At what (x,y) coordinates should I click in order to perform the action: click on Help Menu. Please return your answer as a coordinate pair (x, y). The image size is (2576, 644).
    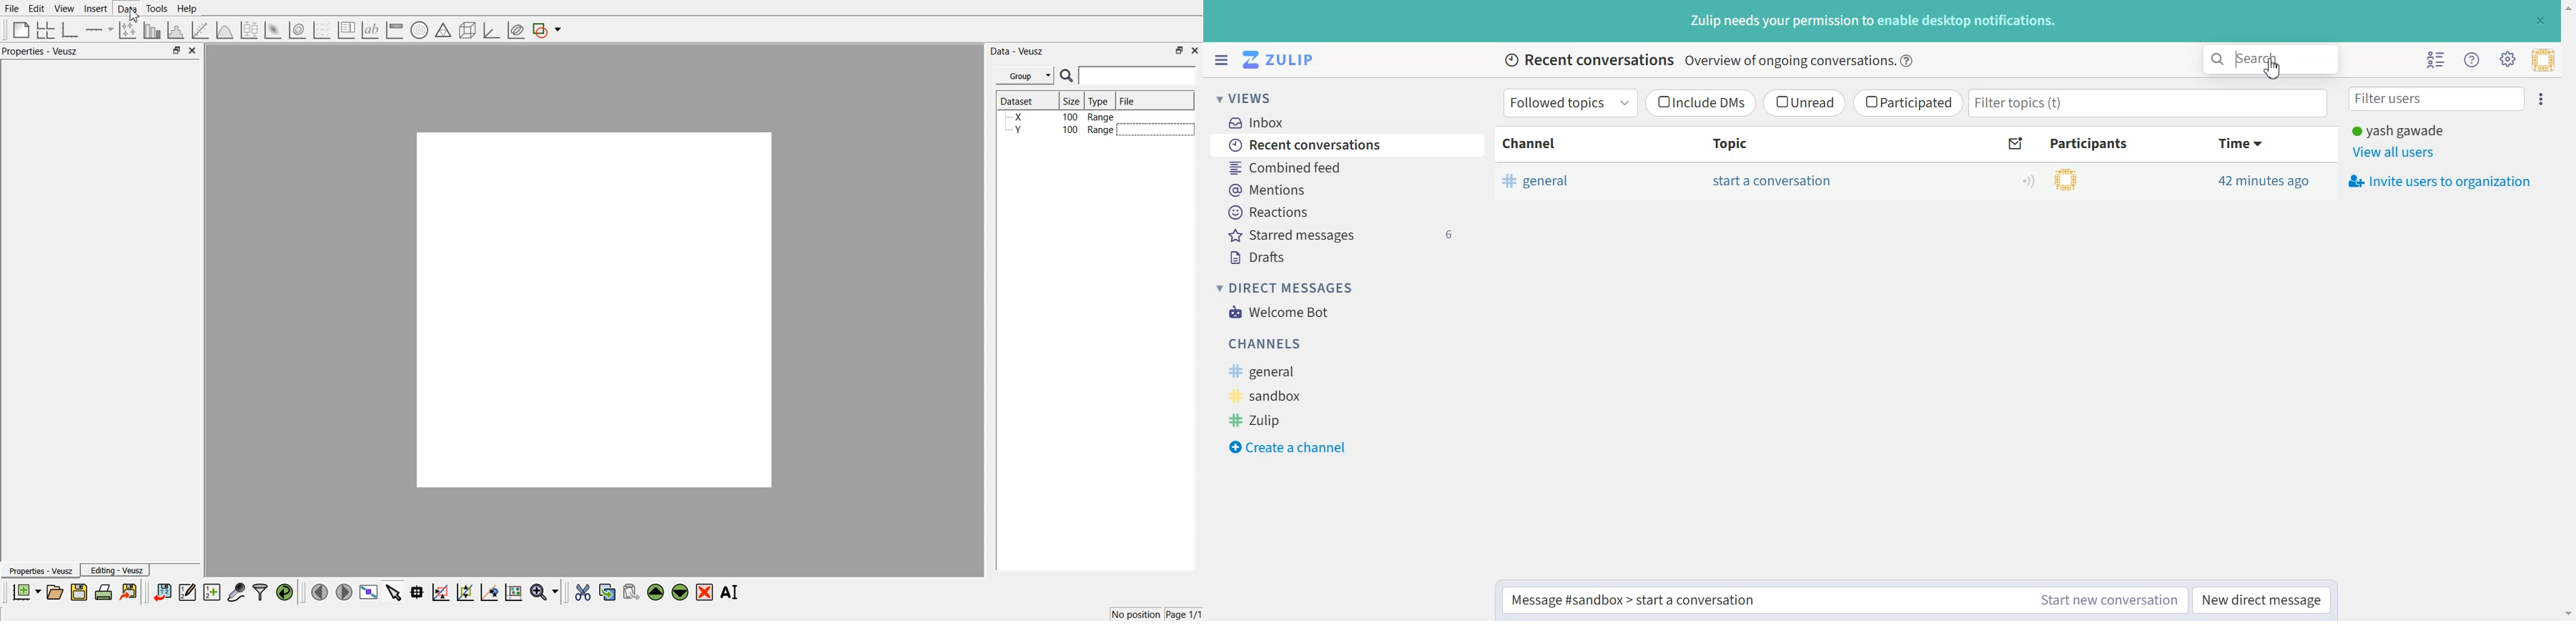
    Looking at the image, I should click on (2472, 60).